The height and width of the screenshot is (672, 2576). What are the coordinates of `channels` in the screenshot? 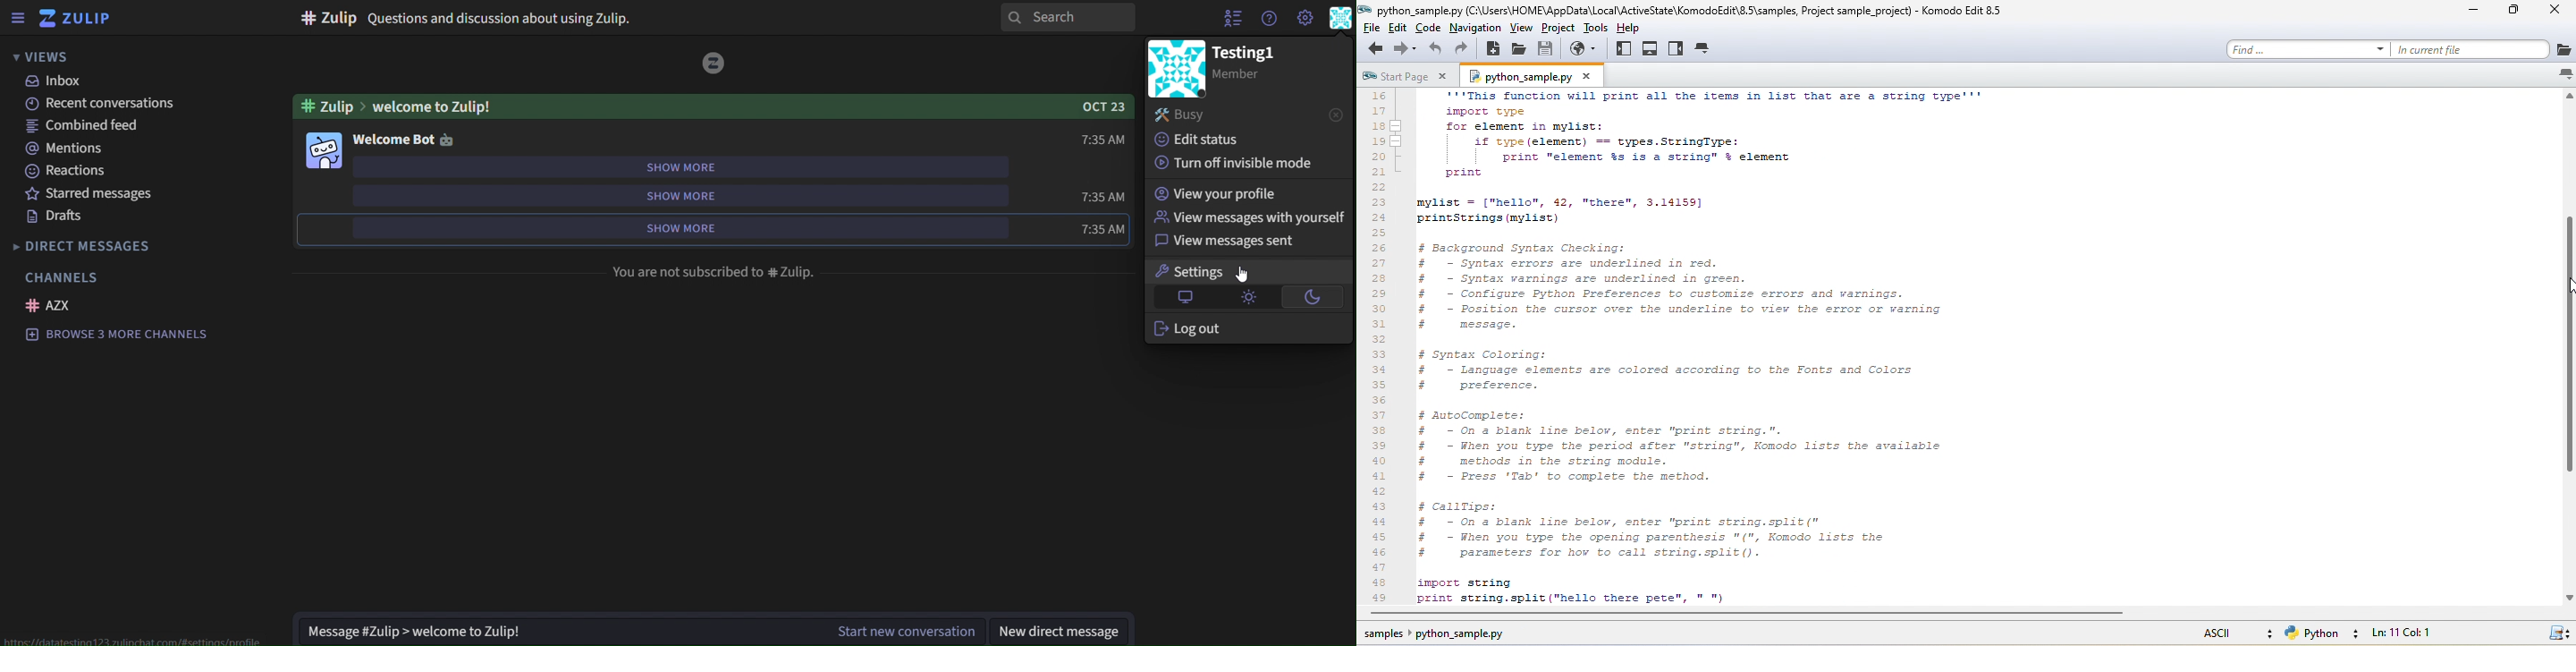 It's located at (68, 279).